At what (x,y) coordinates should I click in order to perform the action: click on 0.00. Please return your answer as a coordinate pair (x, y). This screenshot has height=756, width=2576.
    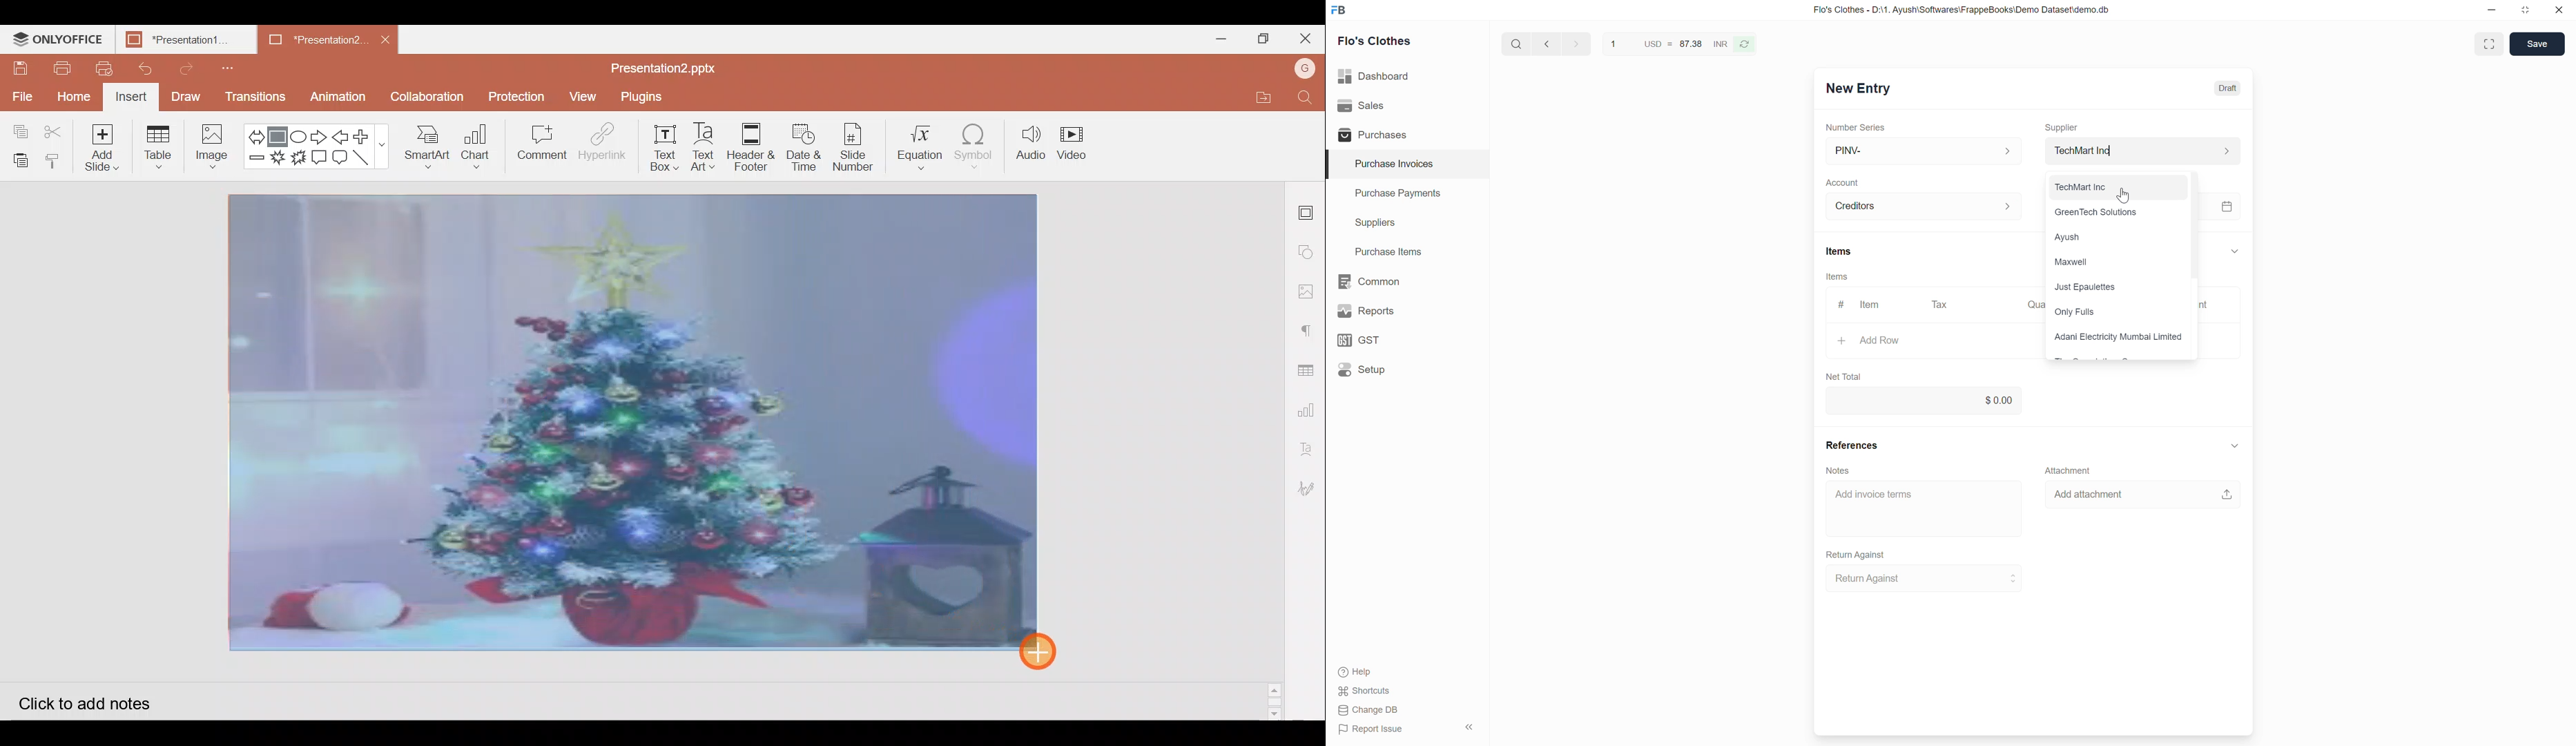
    Looking at the image, I should click on (1926, 400).